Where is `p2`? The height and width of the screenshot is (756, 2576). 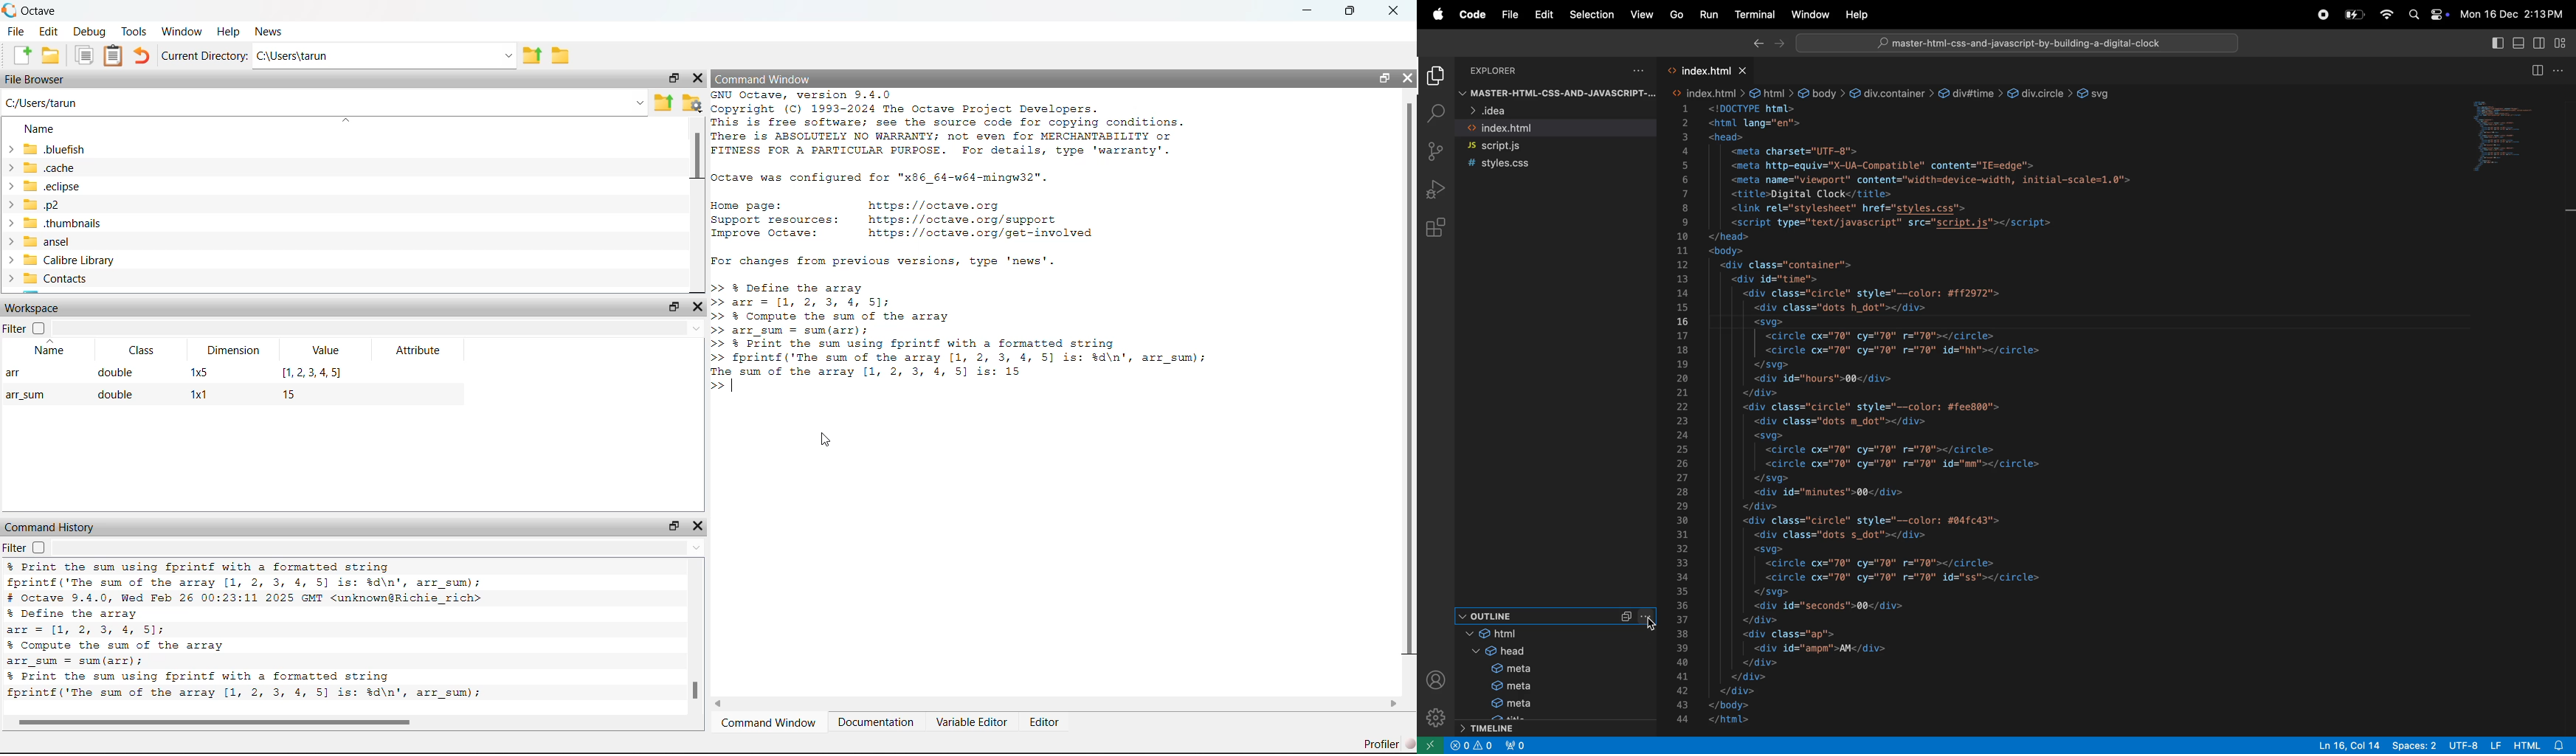
p2 is located at coordinates (46, 206).